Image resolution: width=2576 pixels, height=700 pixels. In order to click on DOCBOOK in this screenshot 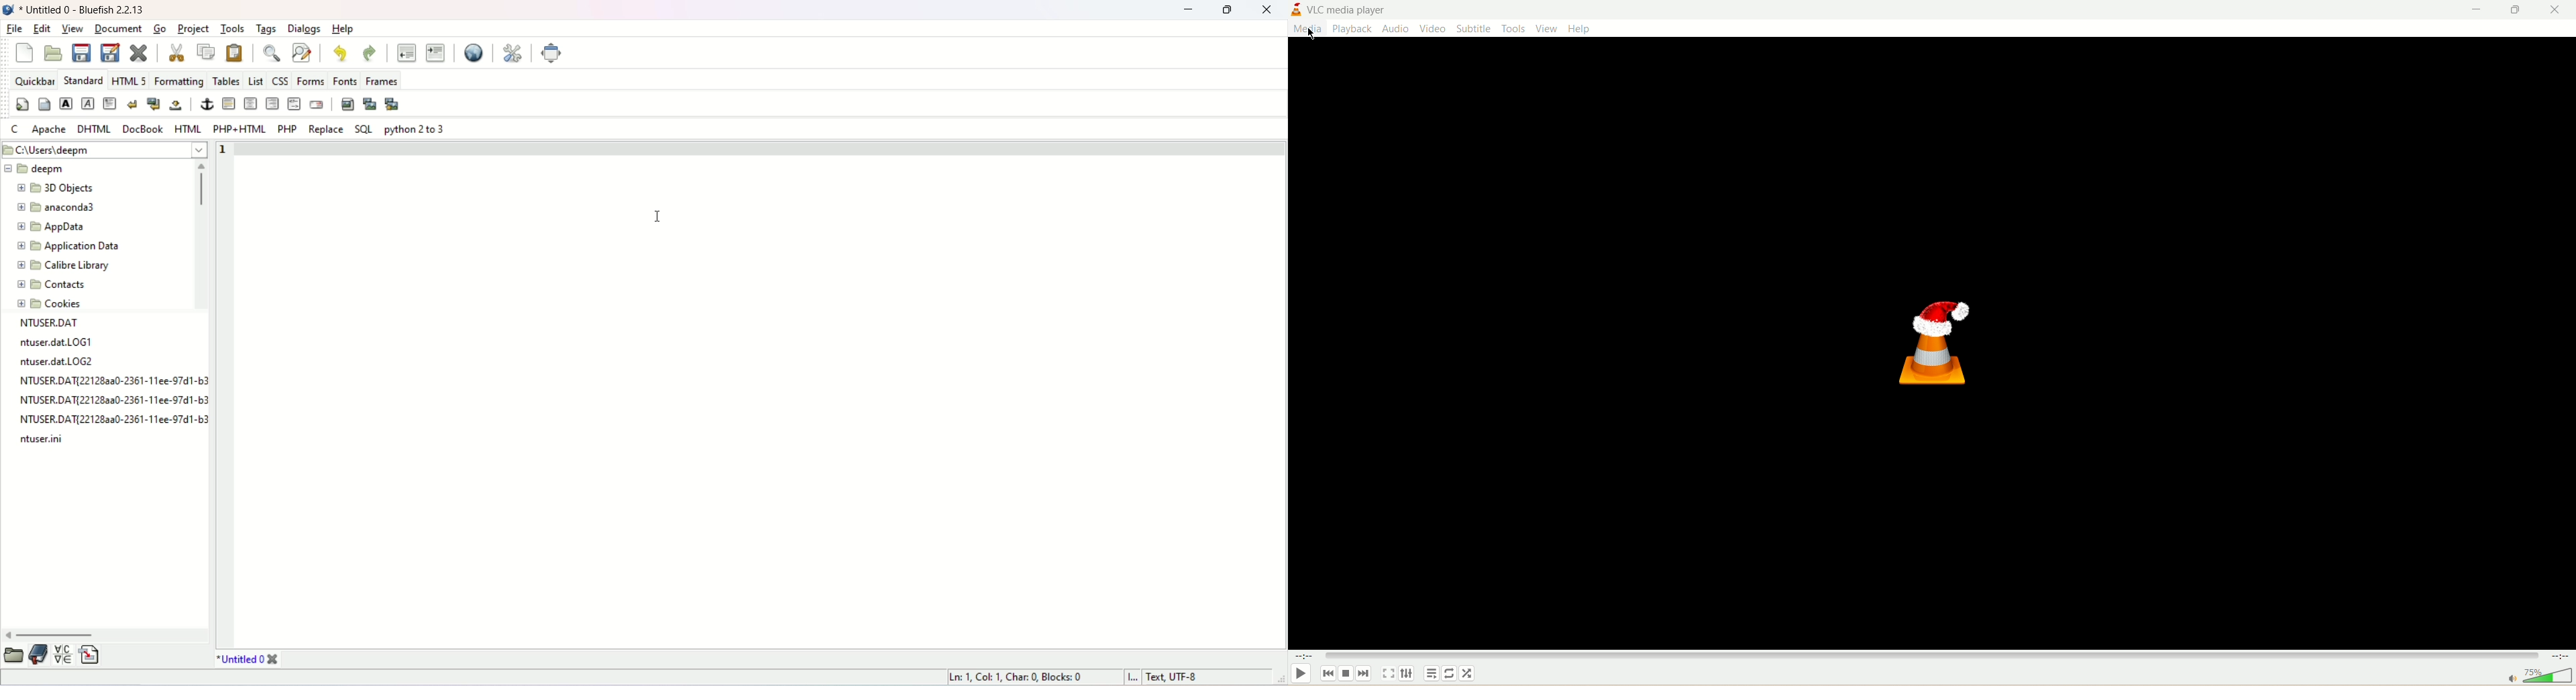, I will do `click(138, 131)`.